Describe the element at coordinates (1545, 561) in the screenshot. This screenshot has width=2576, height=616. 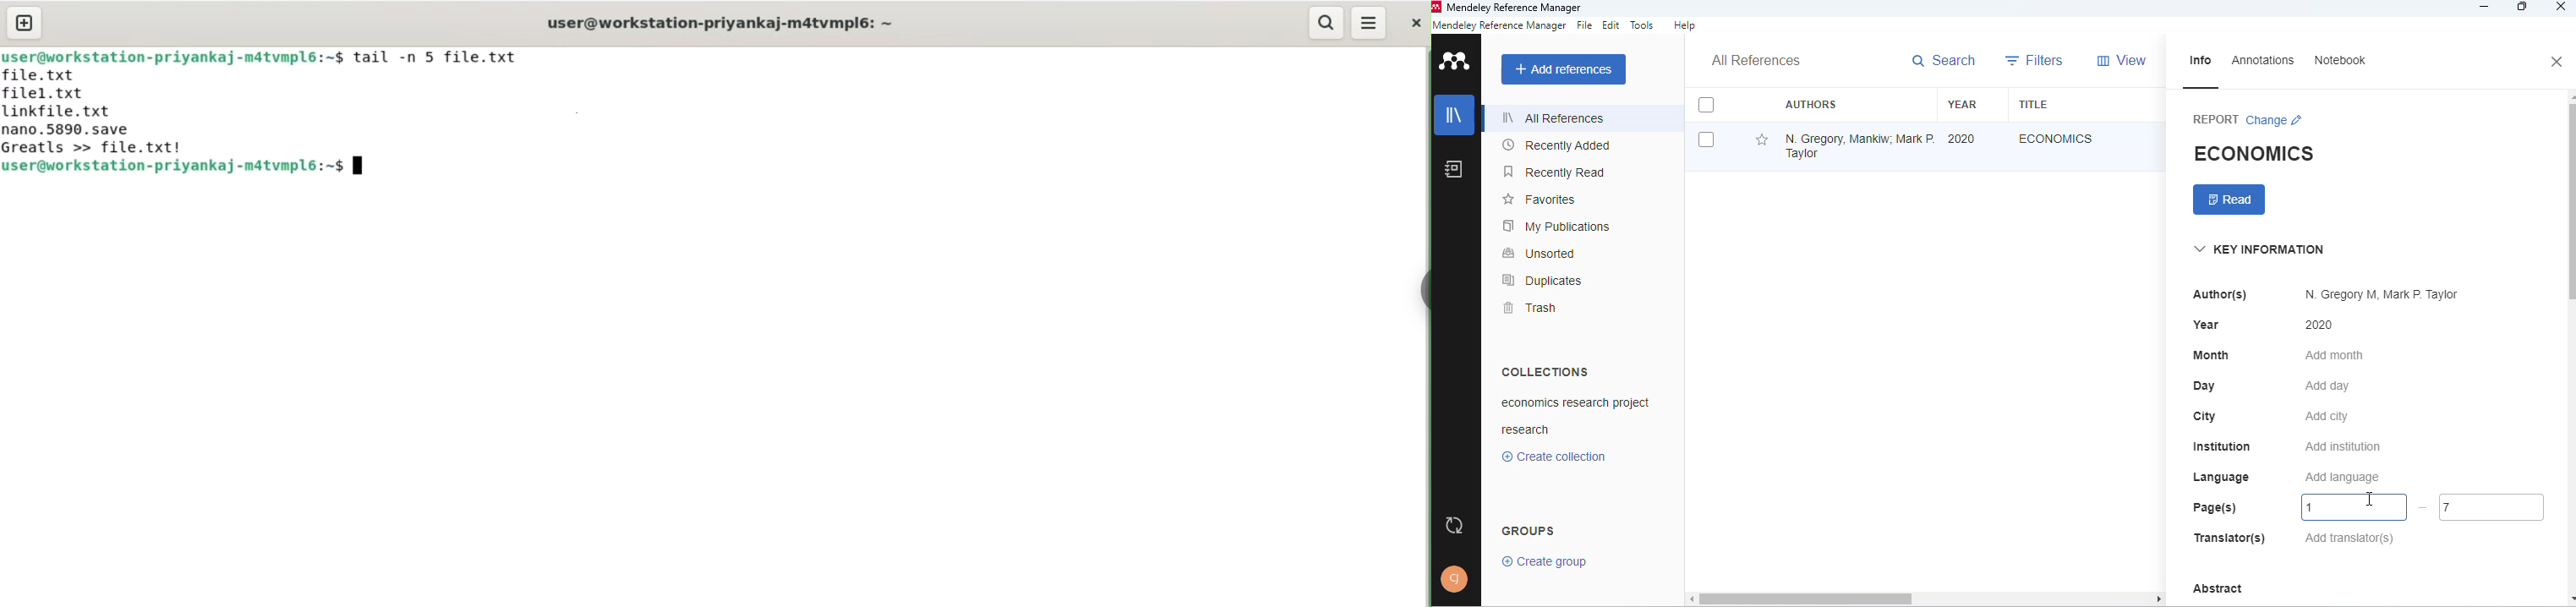
I see `create group` at that location.